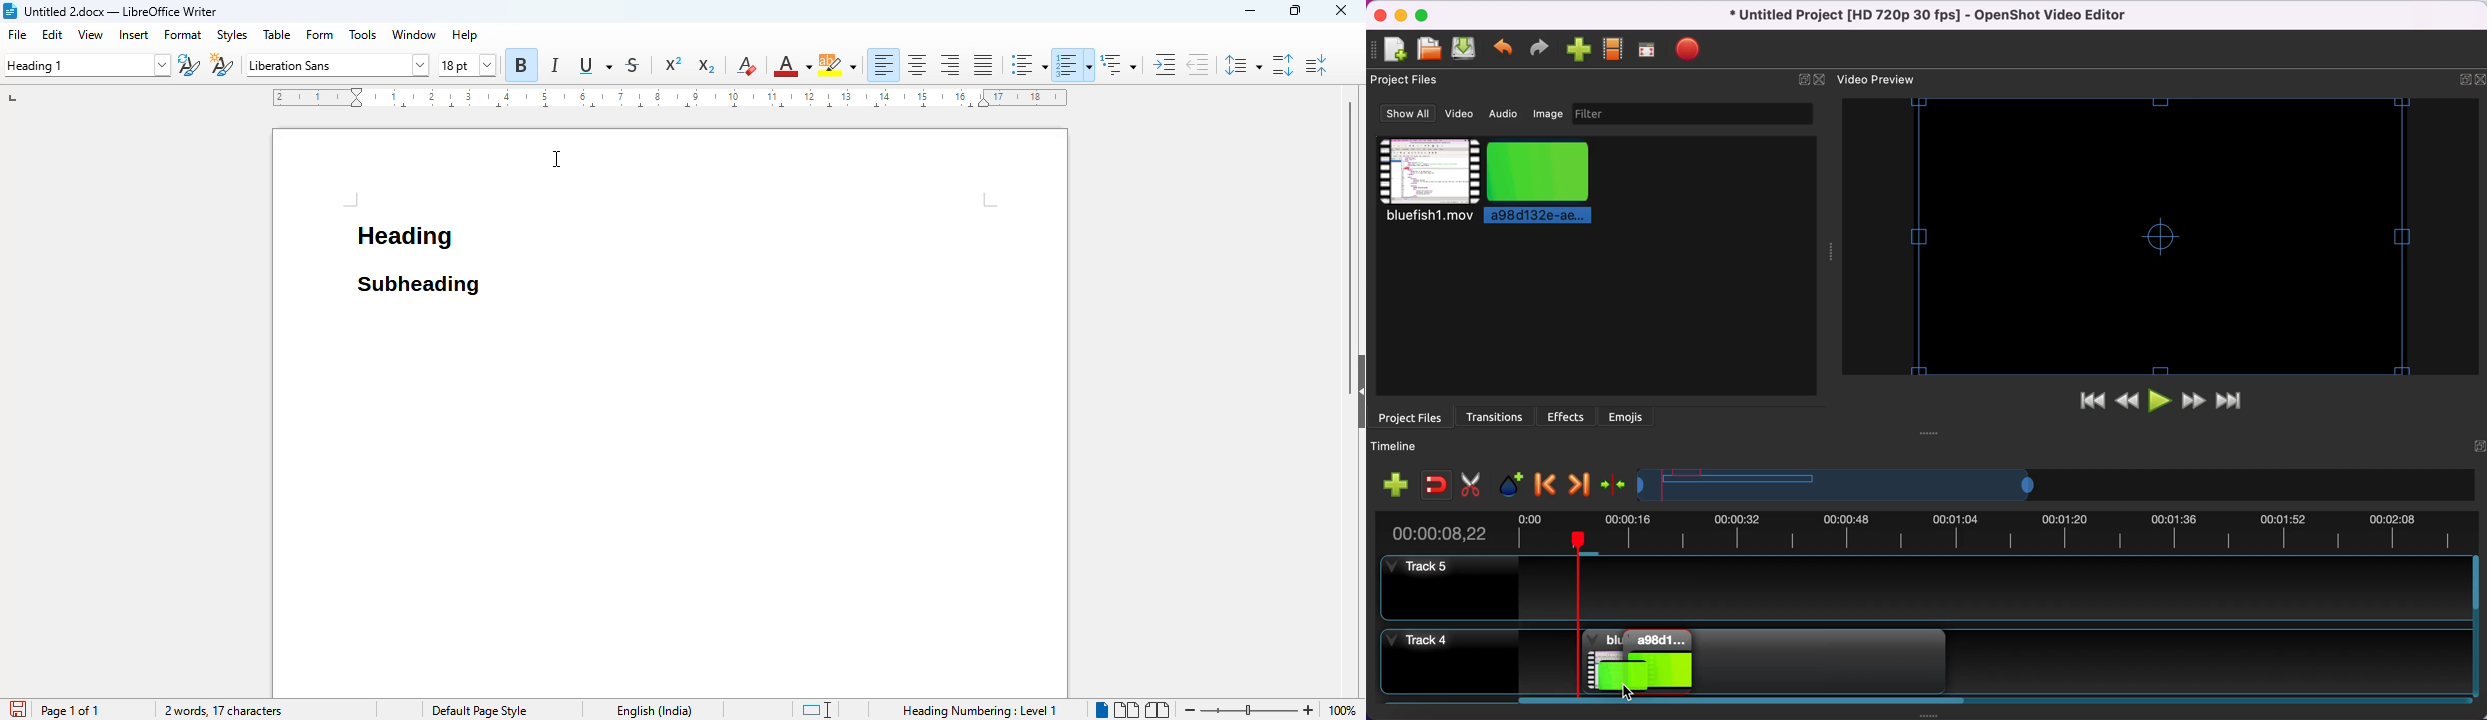 Image resolution: width=2492 pixels, height=728 pixels. I want to click on 2 words, 17 characters, so click(224, 711).